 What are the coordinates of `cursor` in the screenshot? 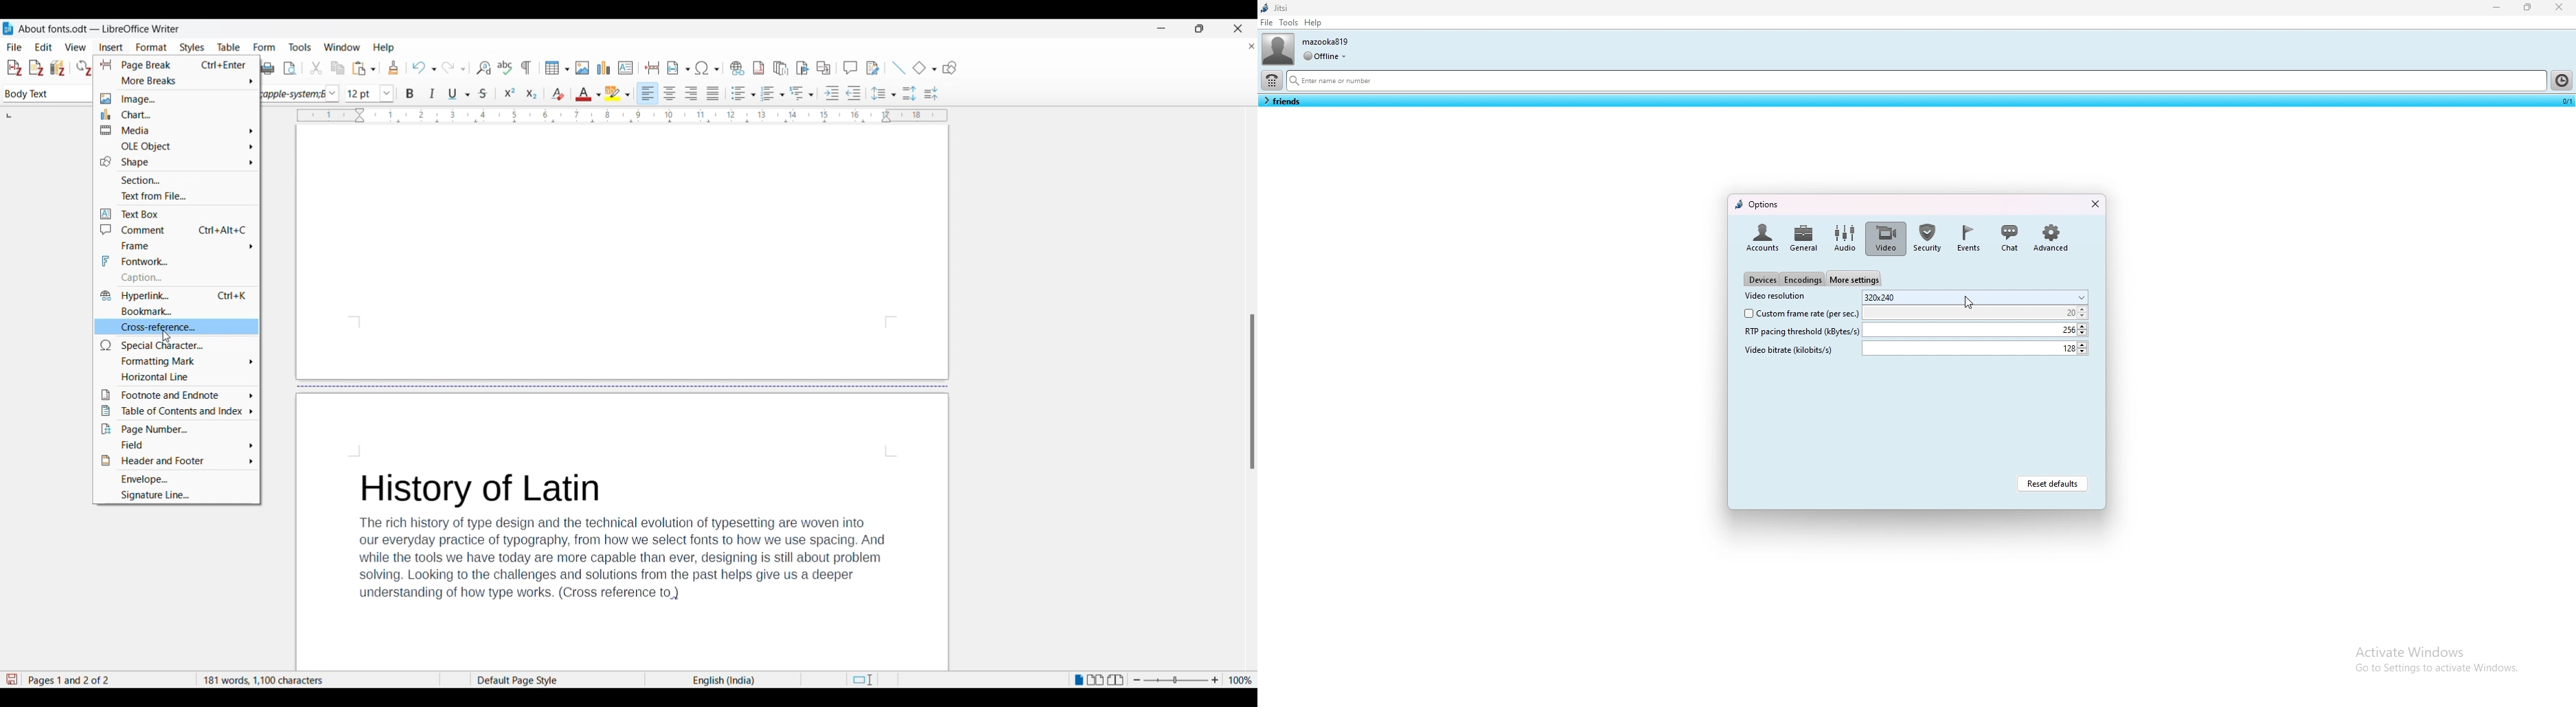 It's located at (163, 335).